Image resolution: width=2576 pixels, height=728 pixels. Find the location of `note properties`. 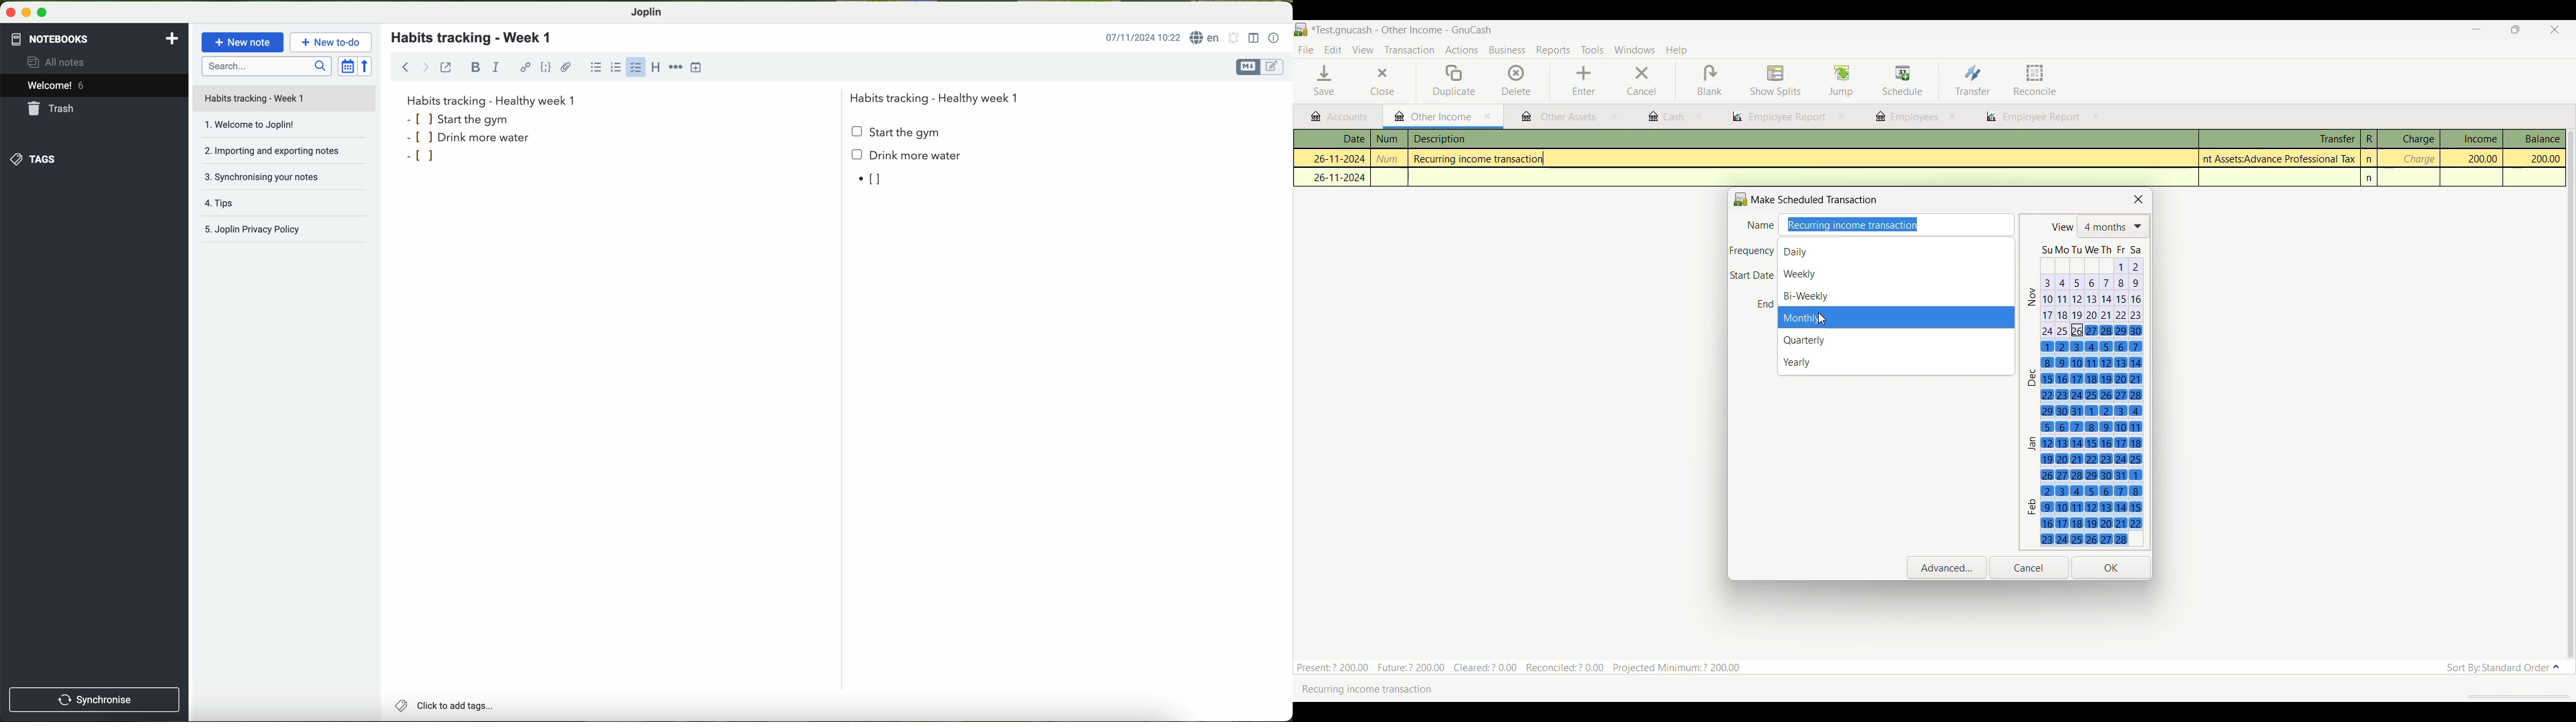

note properties is located at coordinates (1275, 39).